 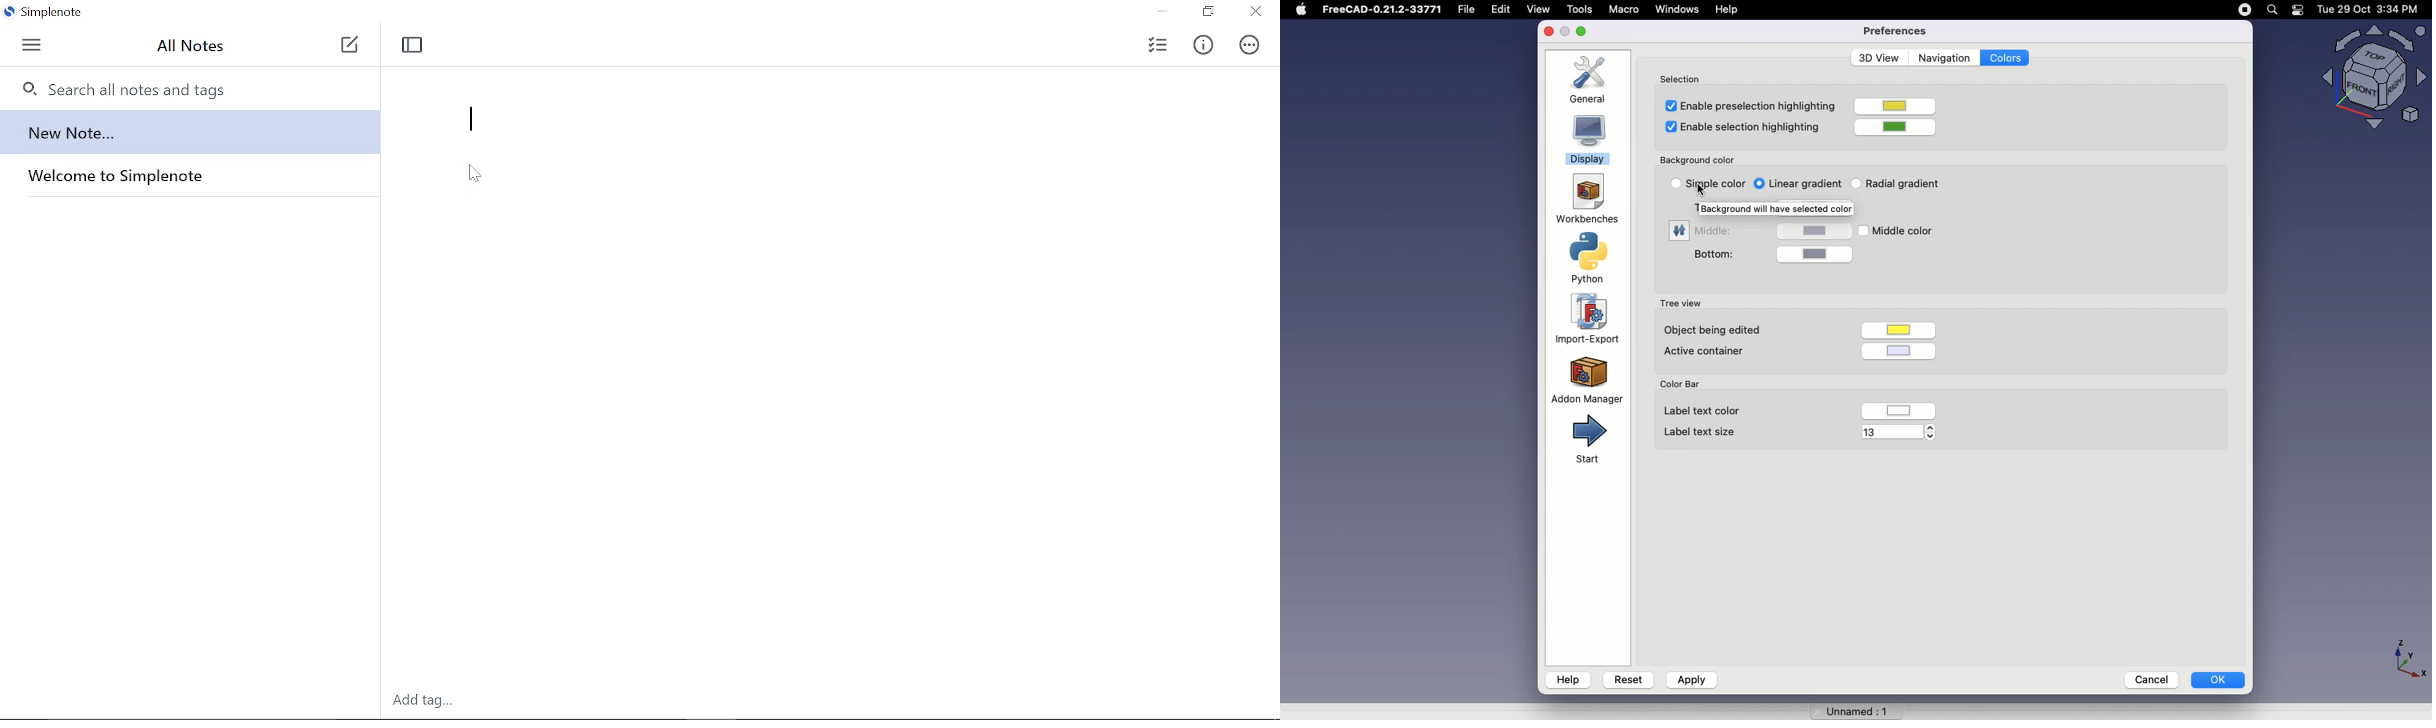 What do you see at coordinates (173, 88) in the screenshot?
I see `Search all notes and tags` at bounding box center [173, 88].